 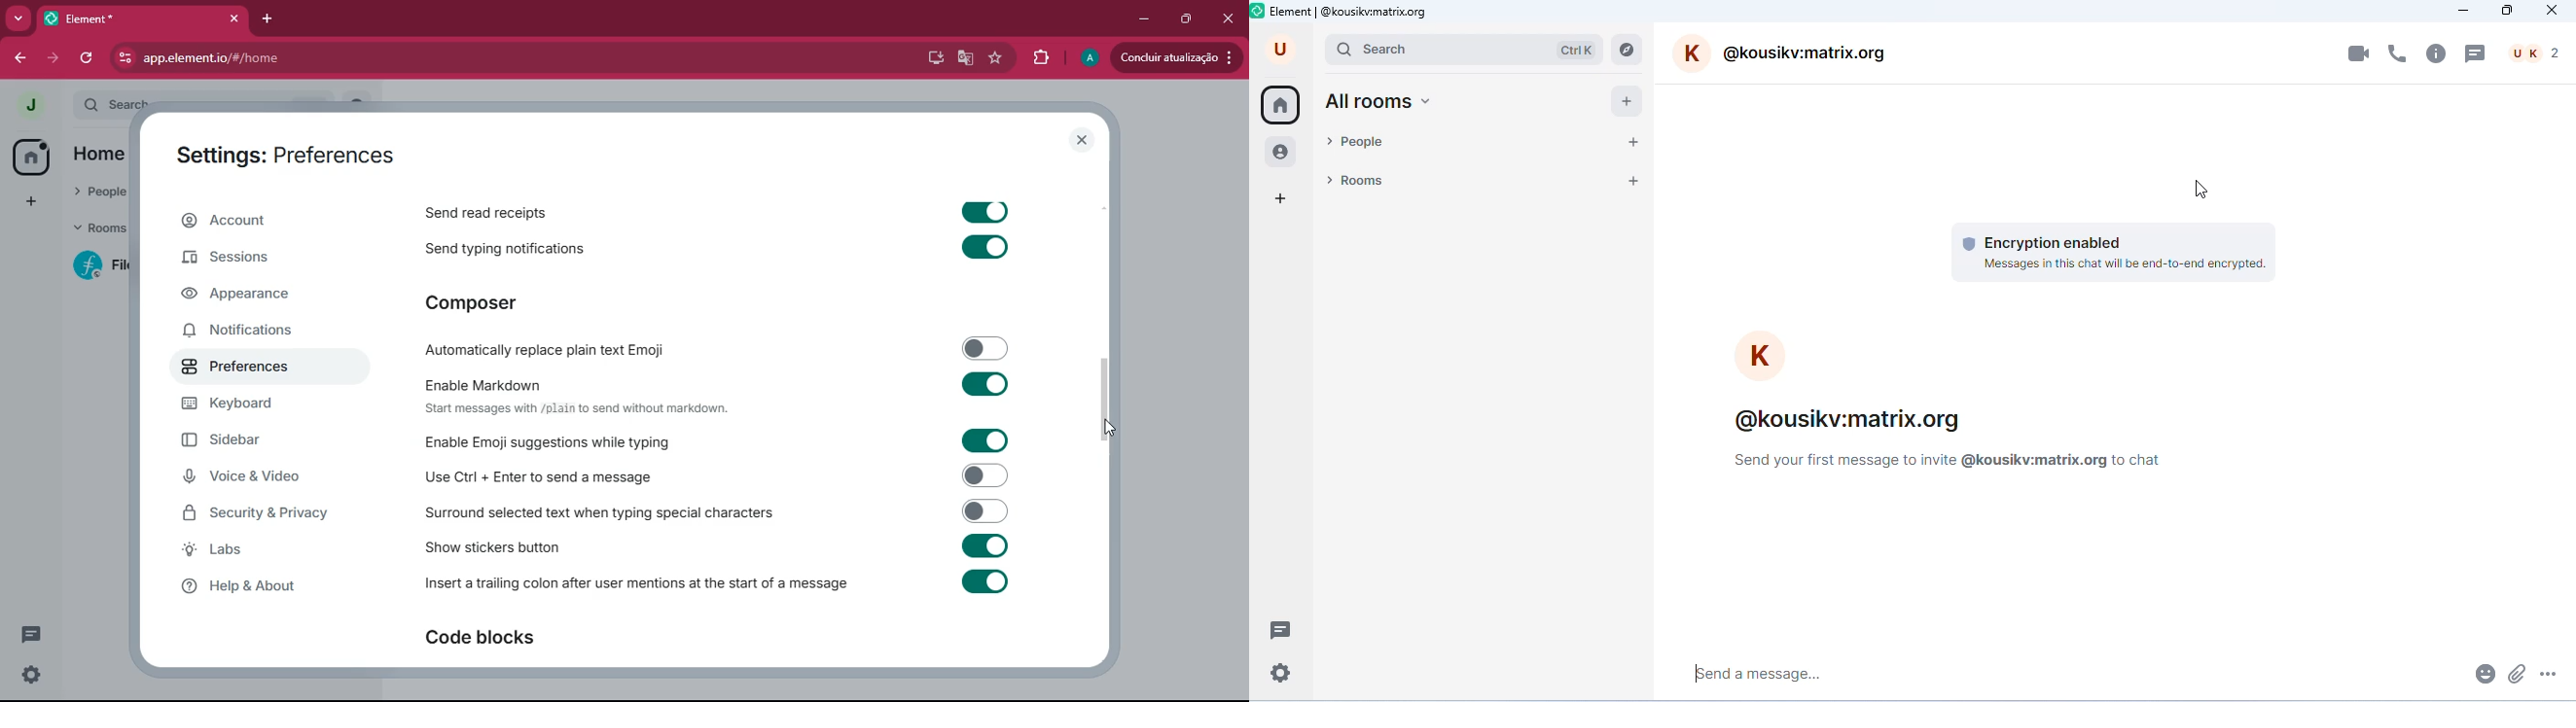 What do you see at coordinates (730, 208) in the screenshot?
I see `Send read receipts` at bounding box center [730, 208].